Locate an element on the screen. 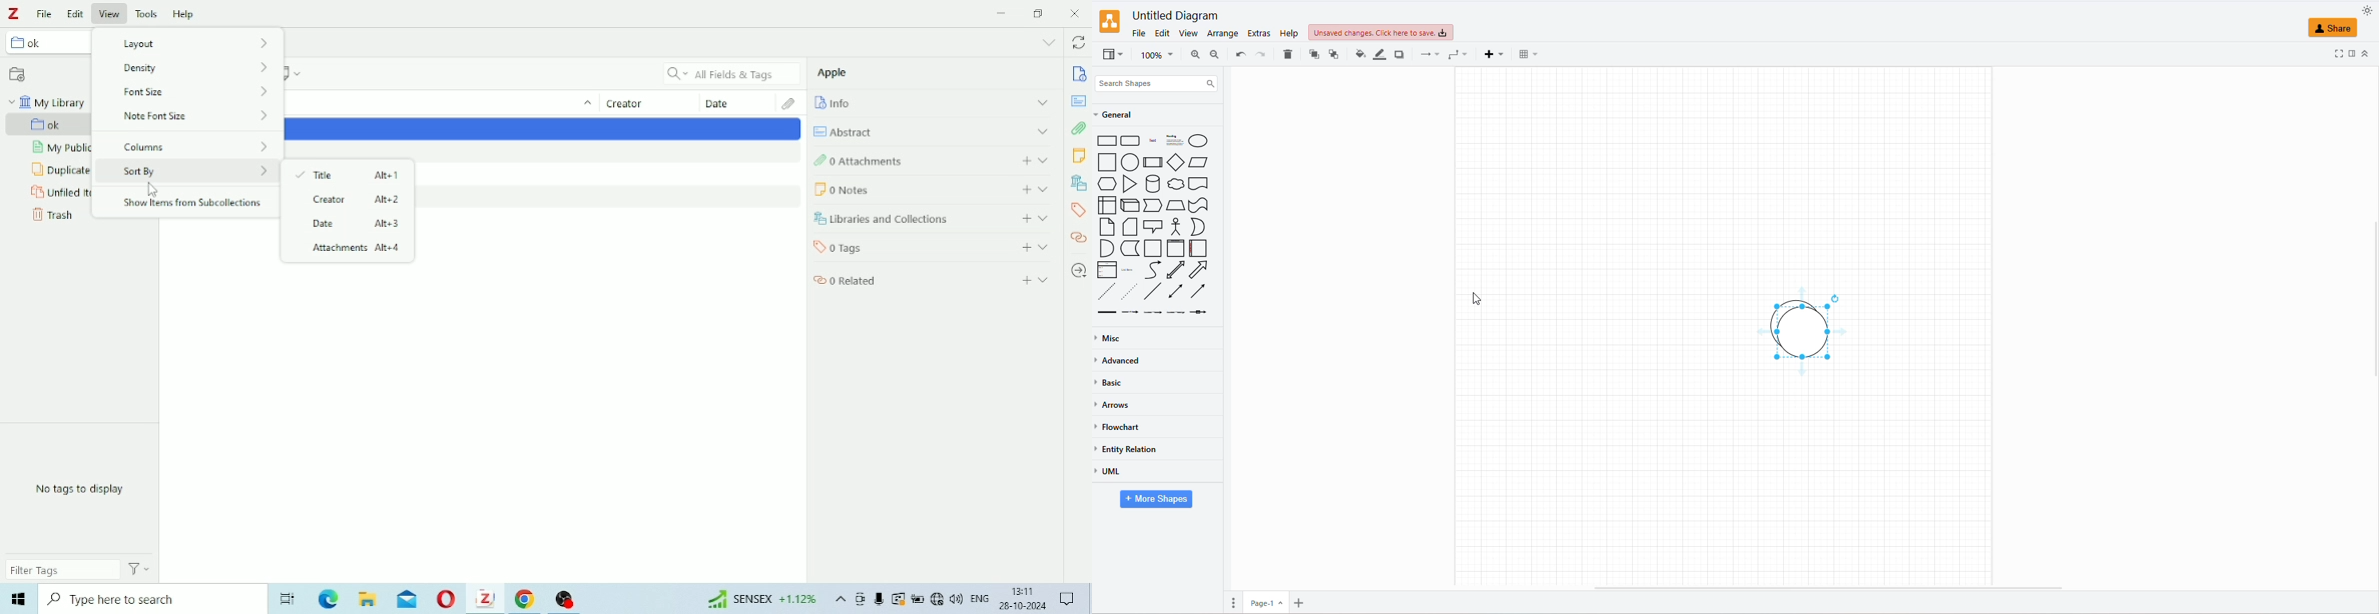 This screenshot has height=616, width=2380. HORIZONTAL CONTAINER  is located at coordinates (1195, 249).